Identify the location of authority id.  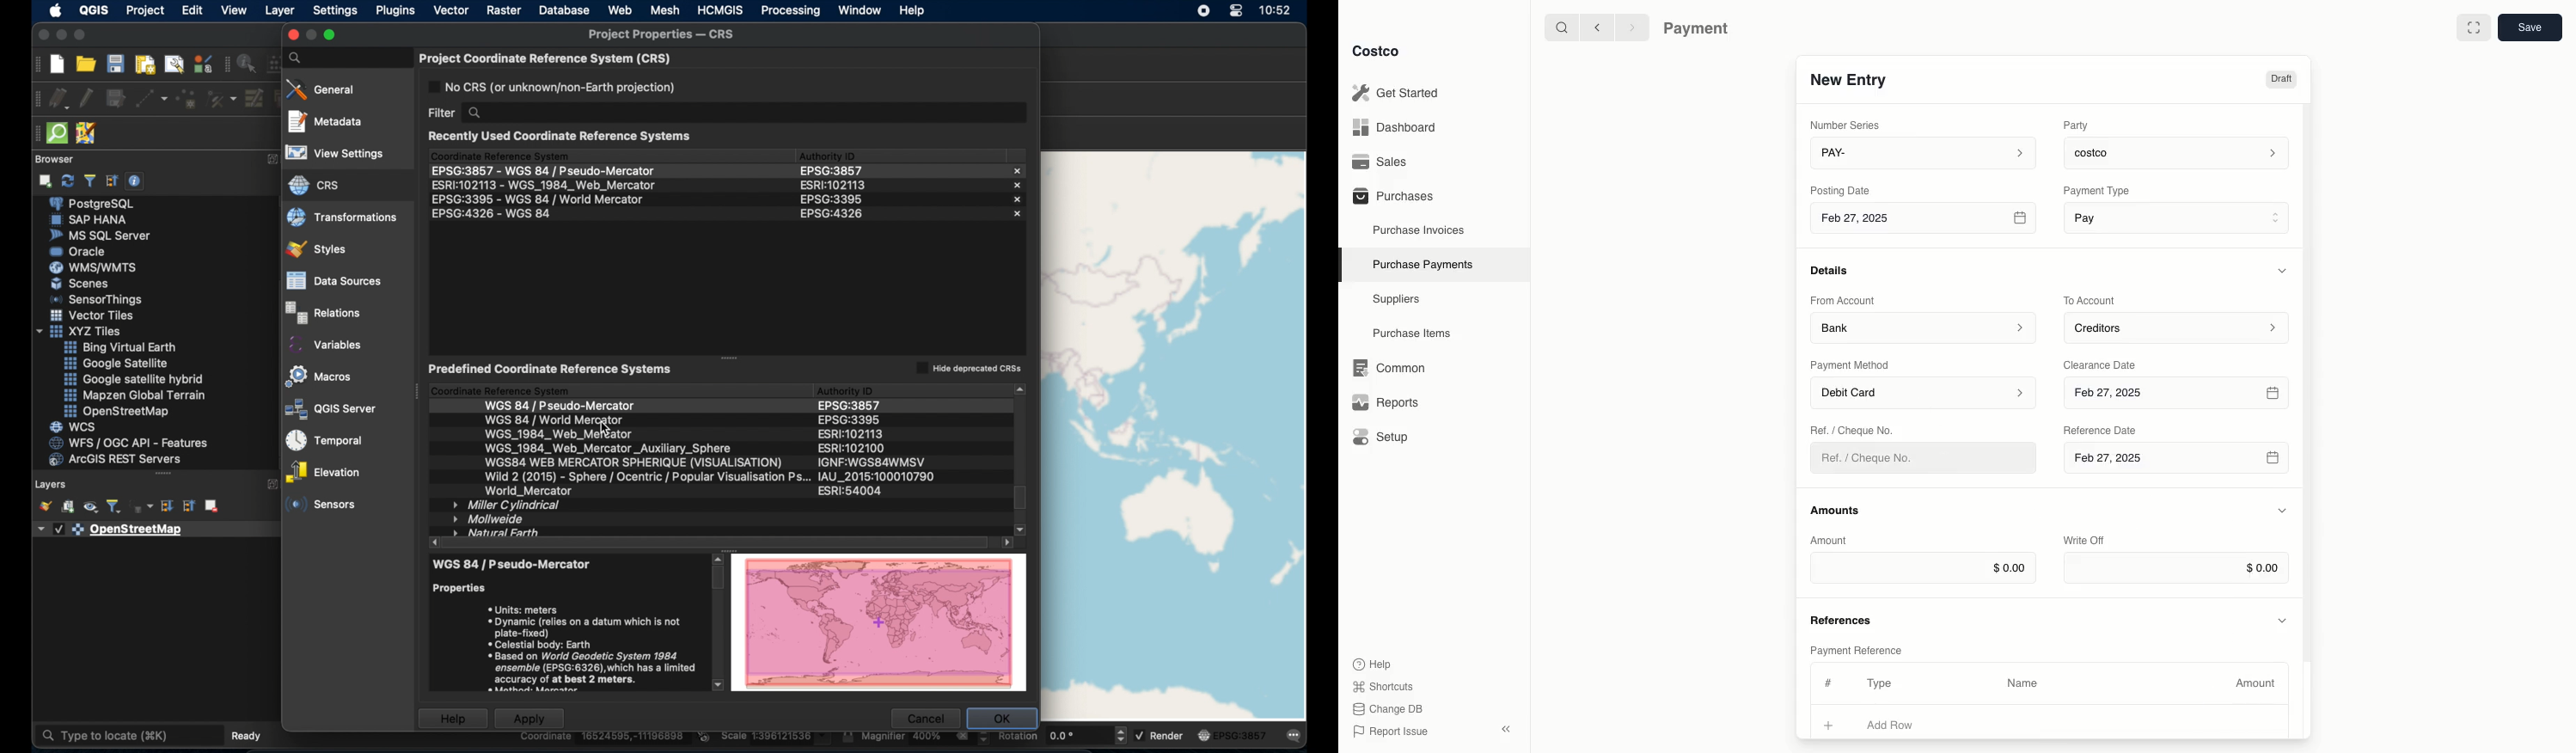
(829, 154).